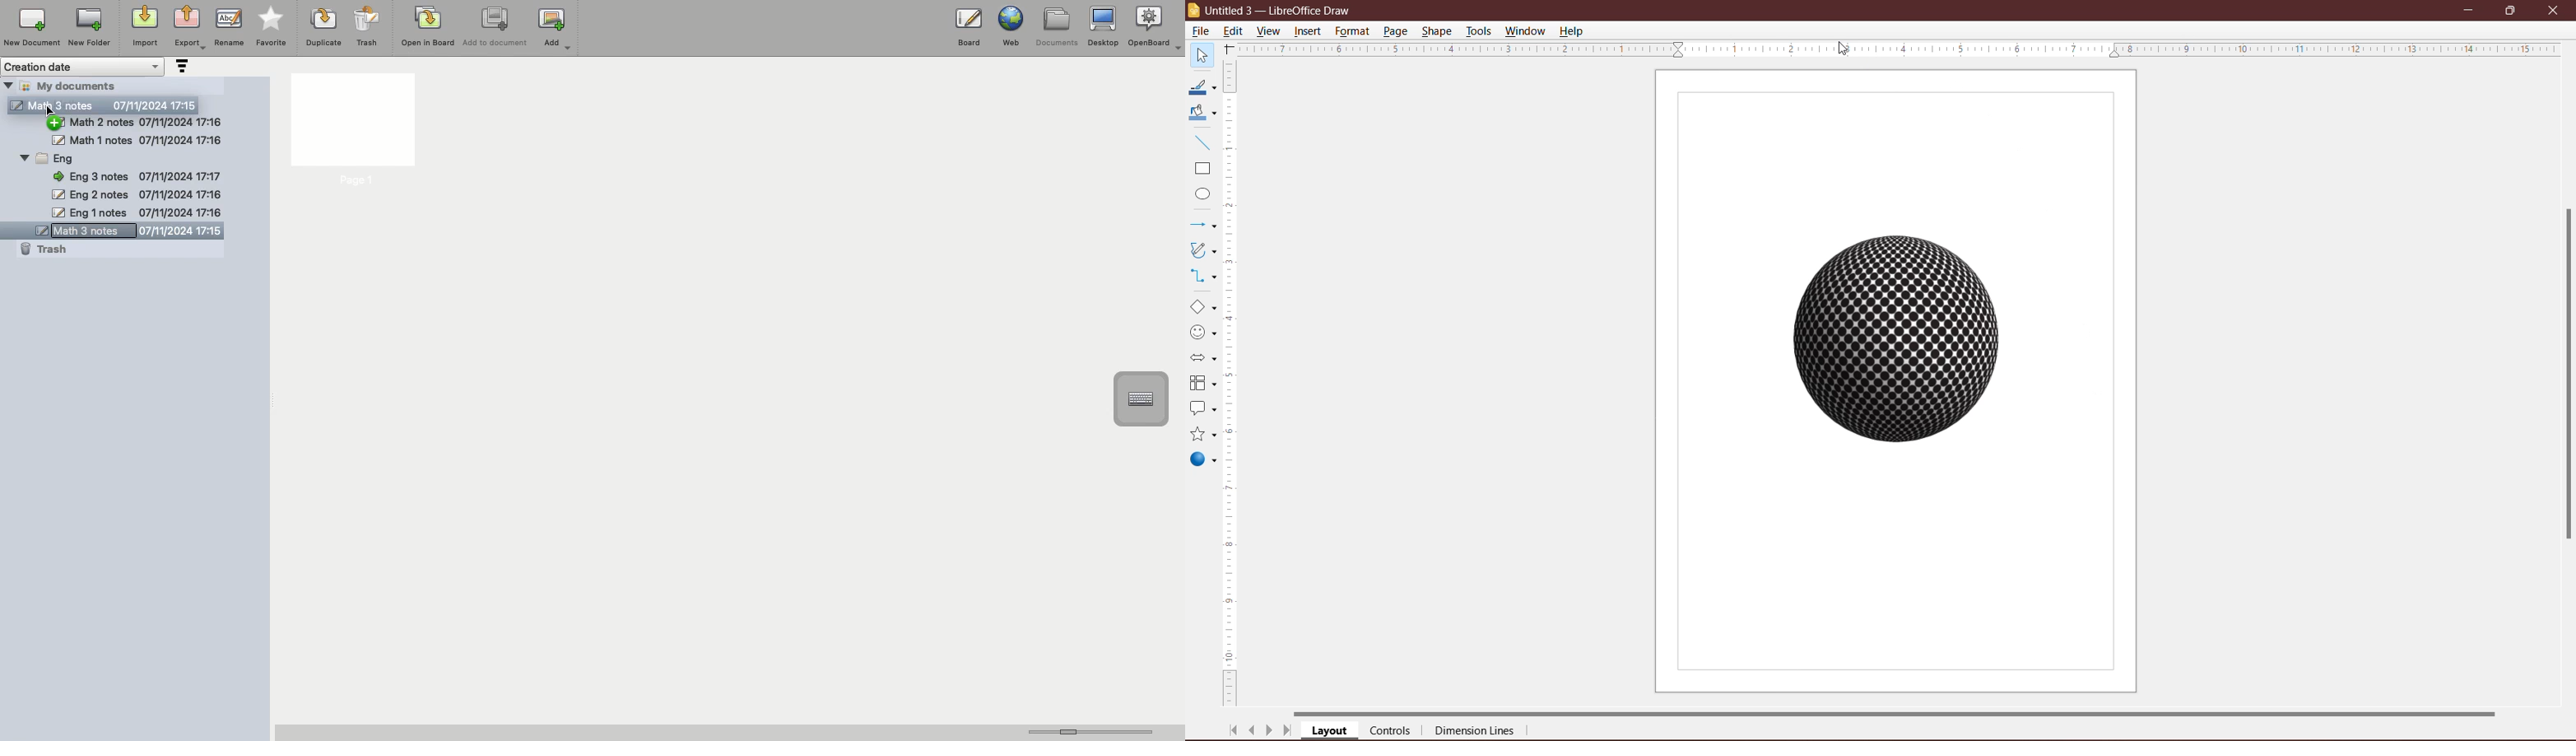 Image resolution: width=2576 pixels, height=756 pixels. What do you see at coordinates (1203, 461) in the screenshot?
I see `3D objects` at bounding box center [1203, 461].